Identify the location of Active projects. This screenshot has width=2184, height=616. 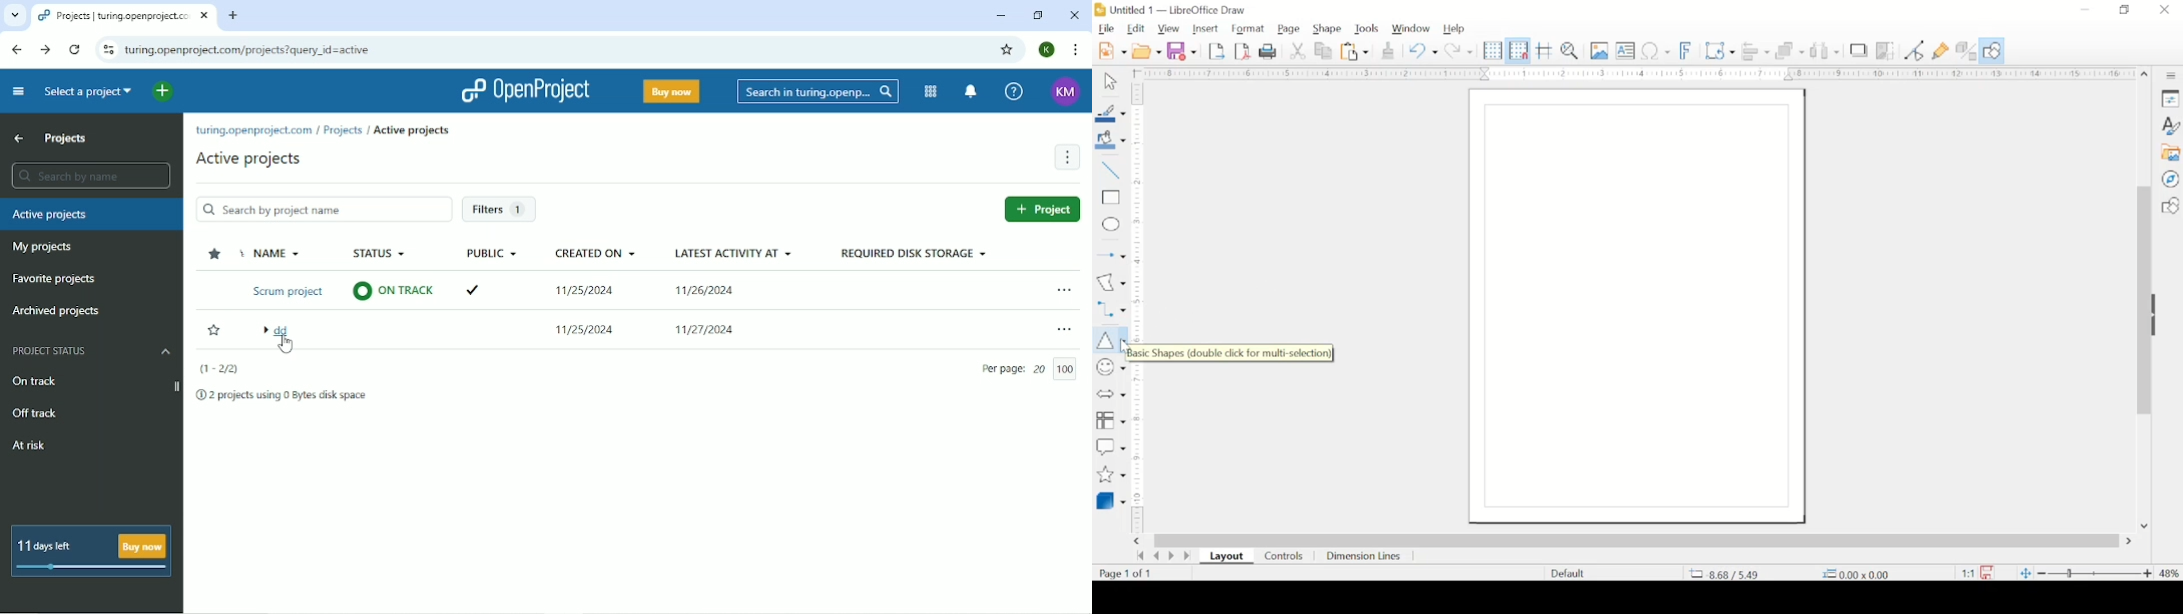
(91, 215).